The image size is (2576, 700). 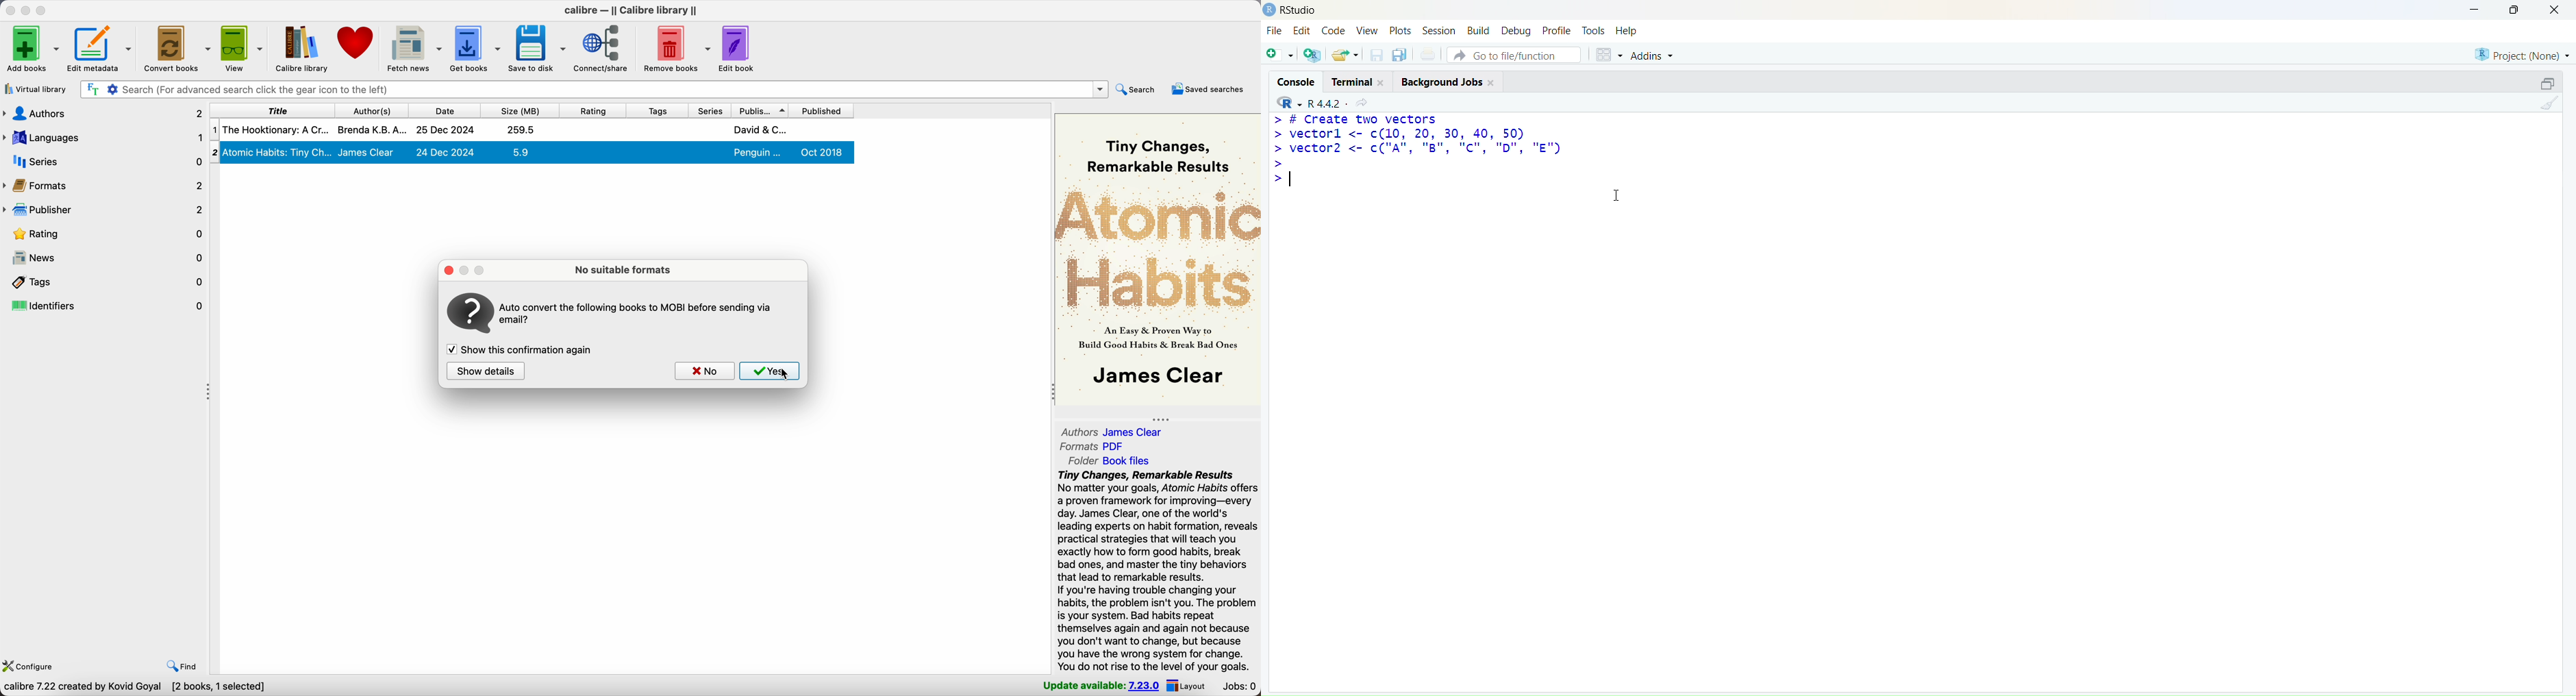 I want to click on Plots, so click(x=1400, y=30).